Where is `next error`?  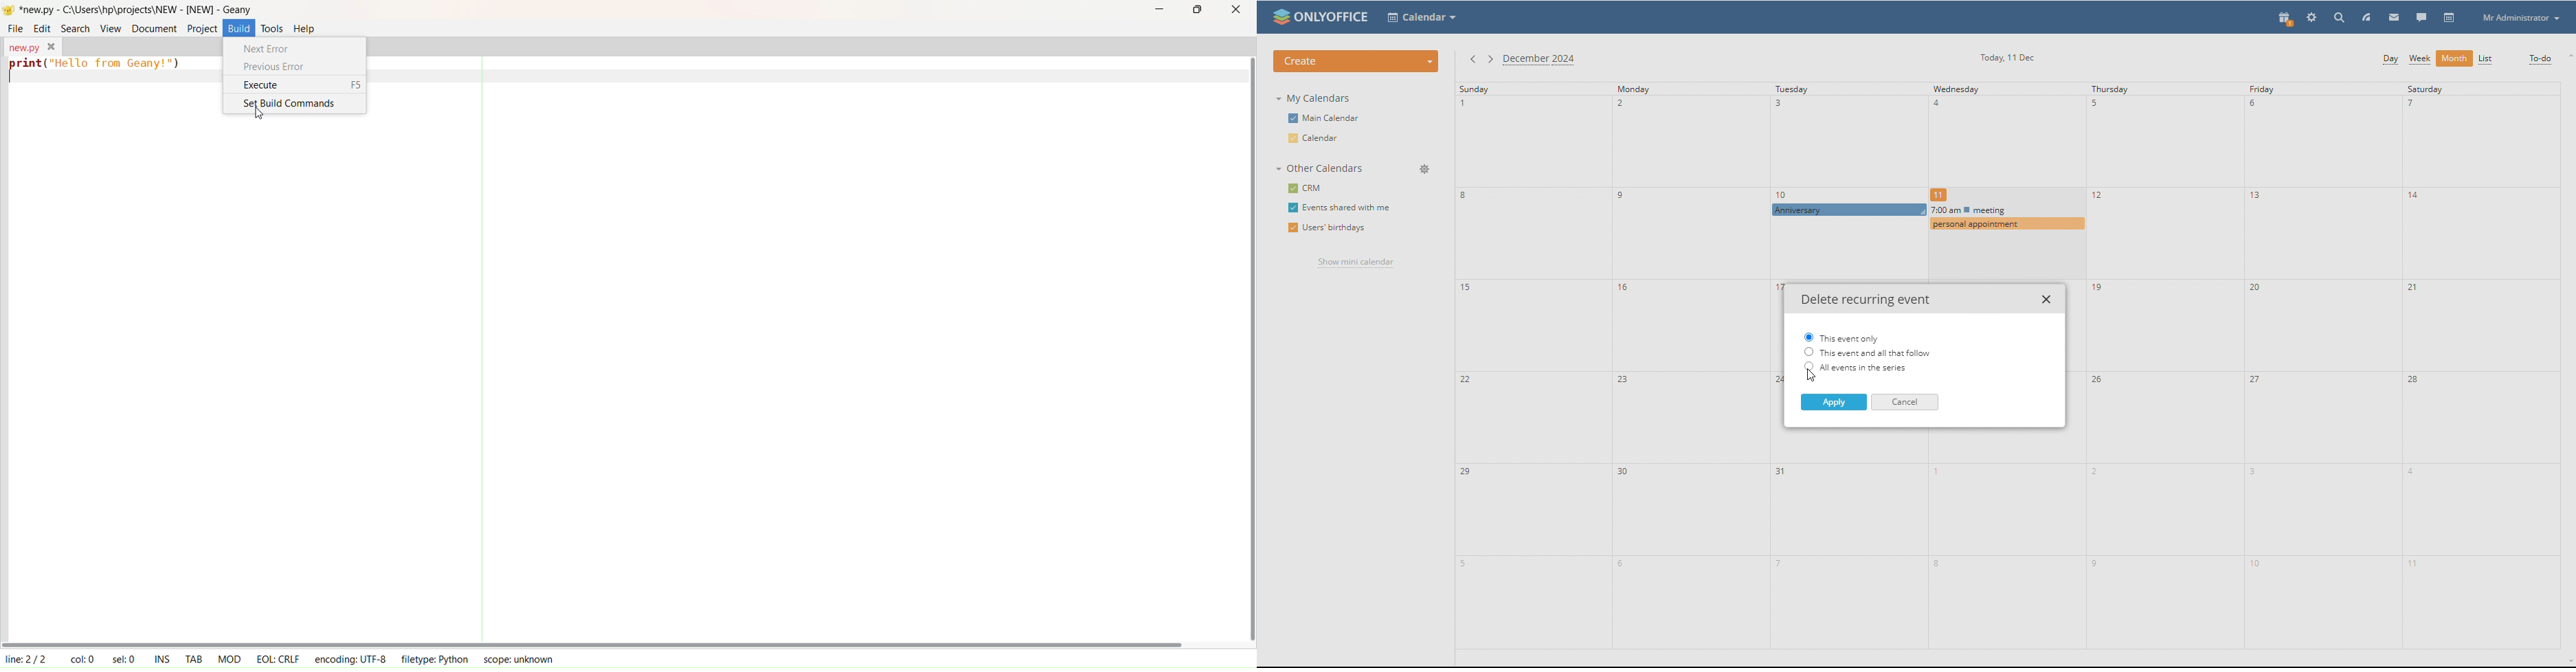
next error is located at coordinates (271, 48).